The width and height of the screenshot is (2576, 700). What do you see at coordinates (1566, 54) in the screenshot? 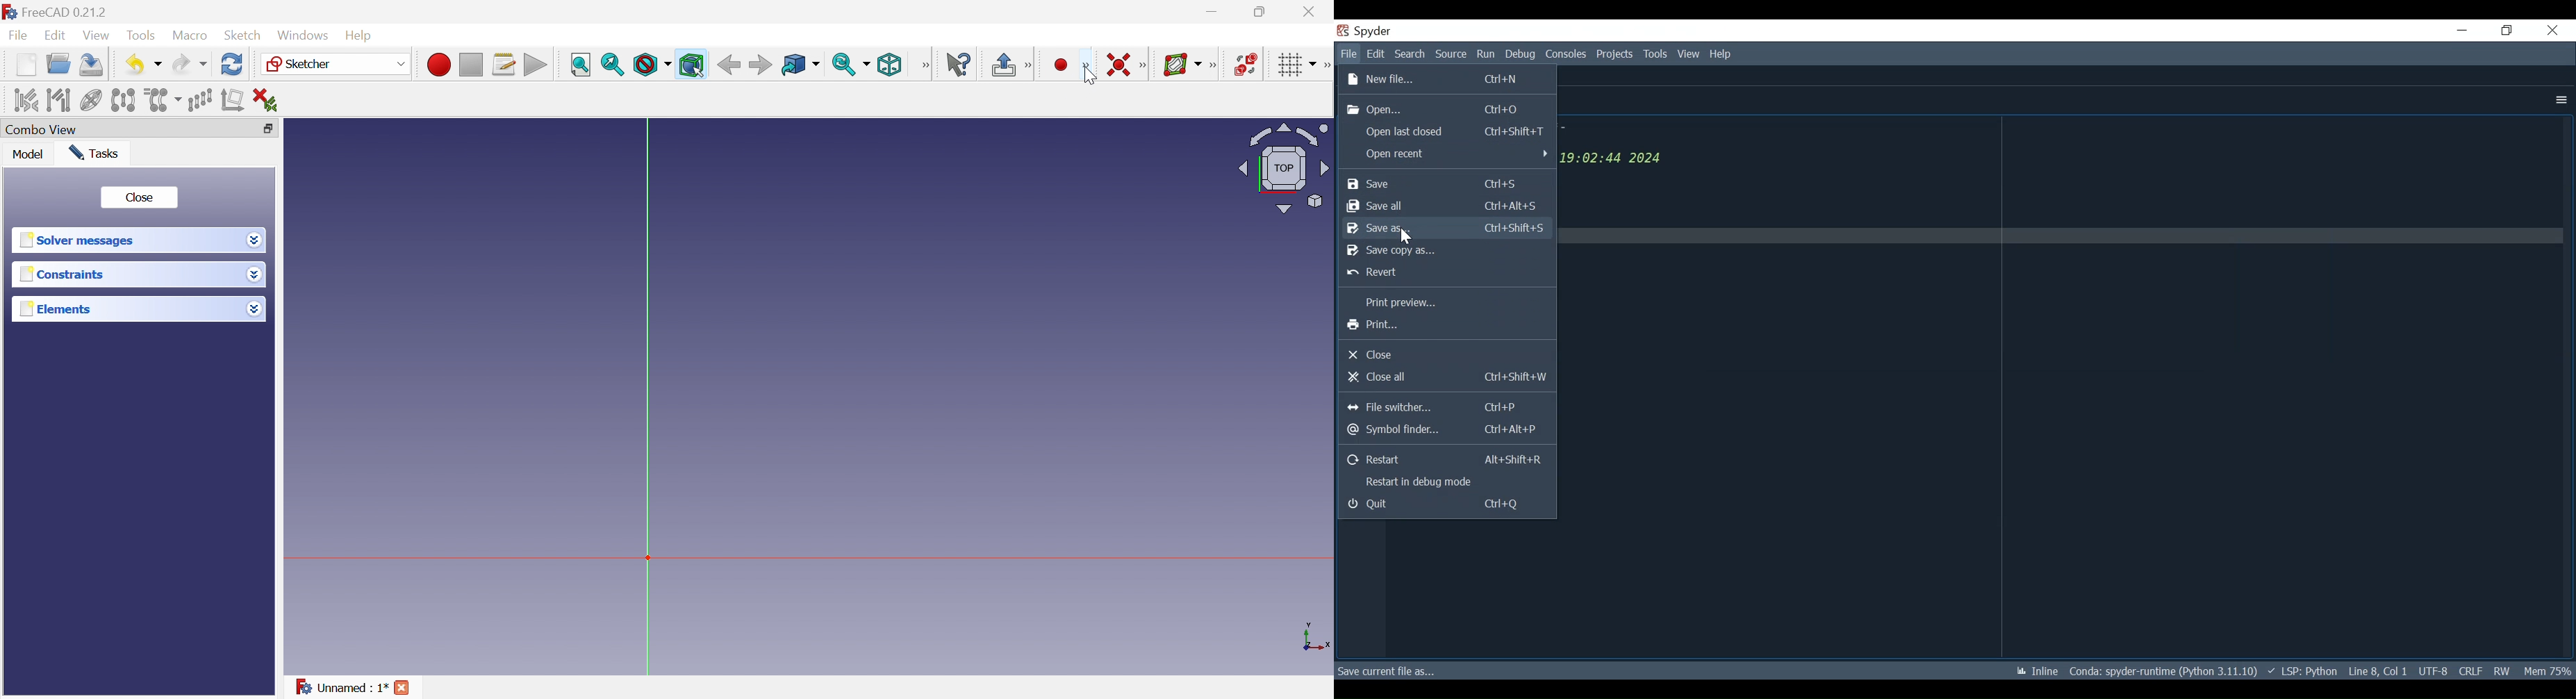
I see `Consoles` at bounding box center [1566, 54].